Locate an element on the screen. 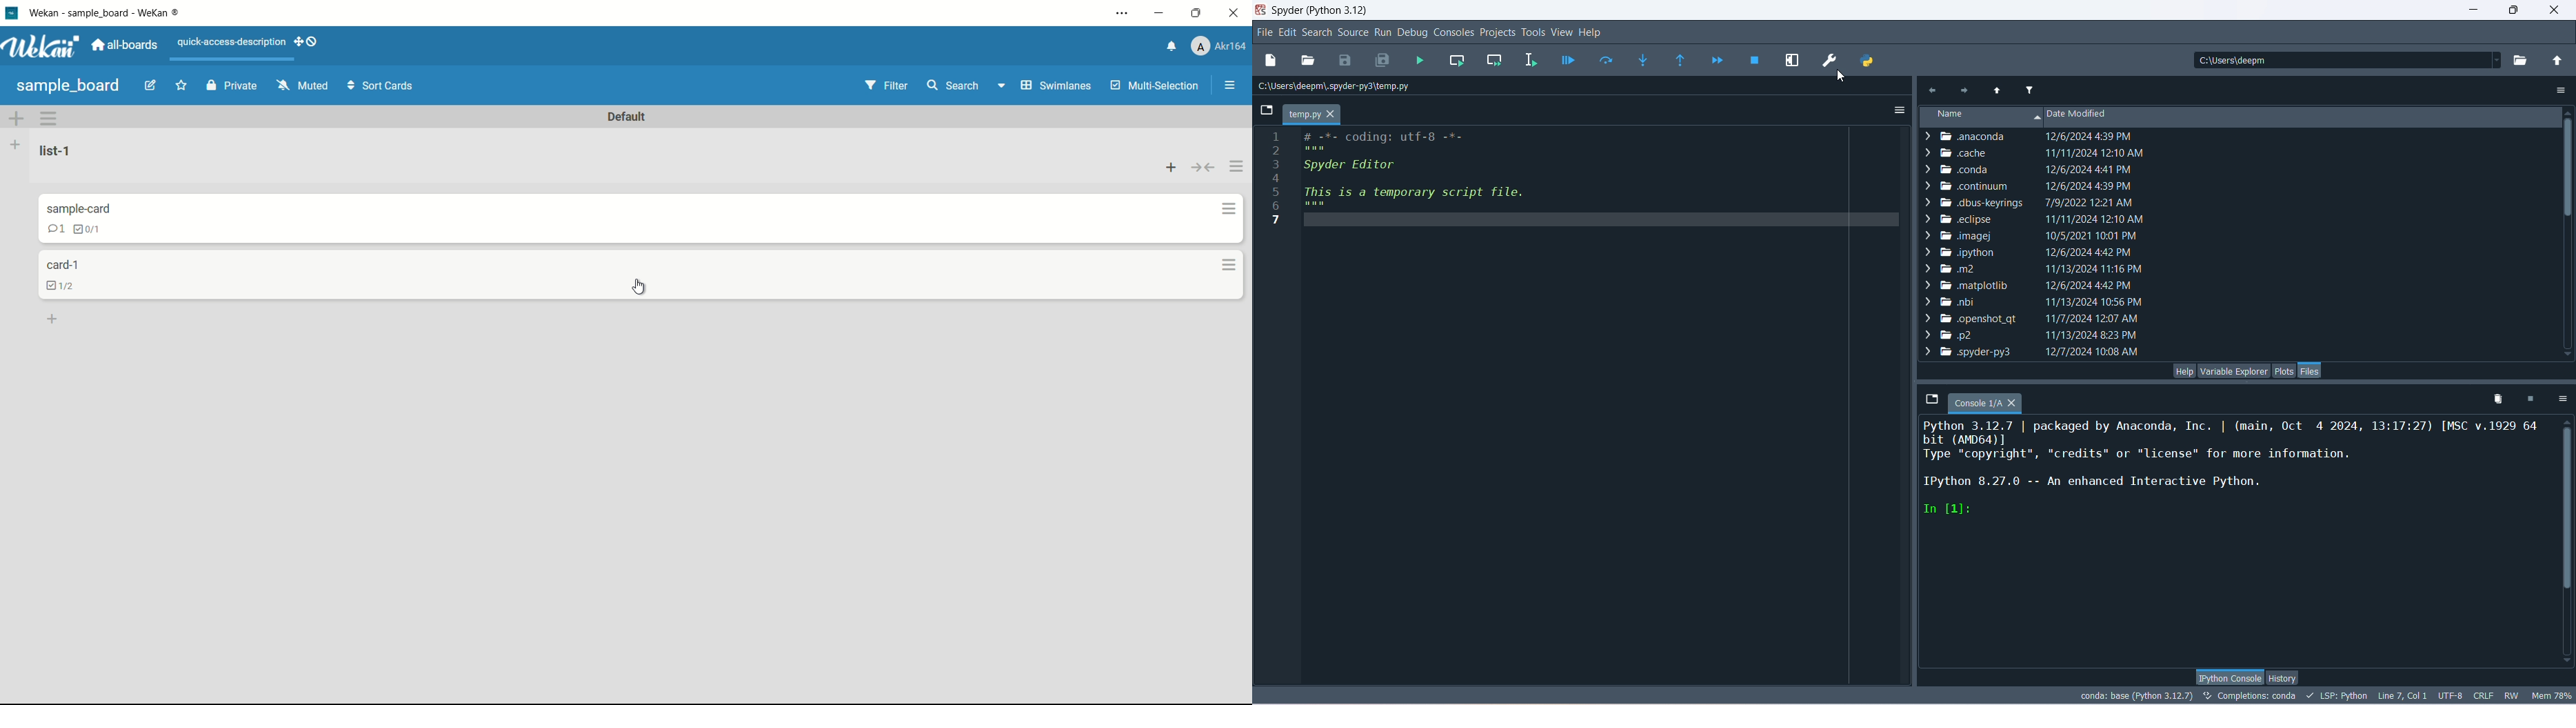  options is located at coordinates (2562, 400).